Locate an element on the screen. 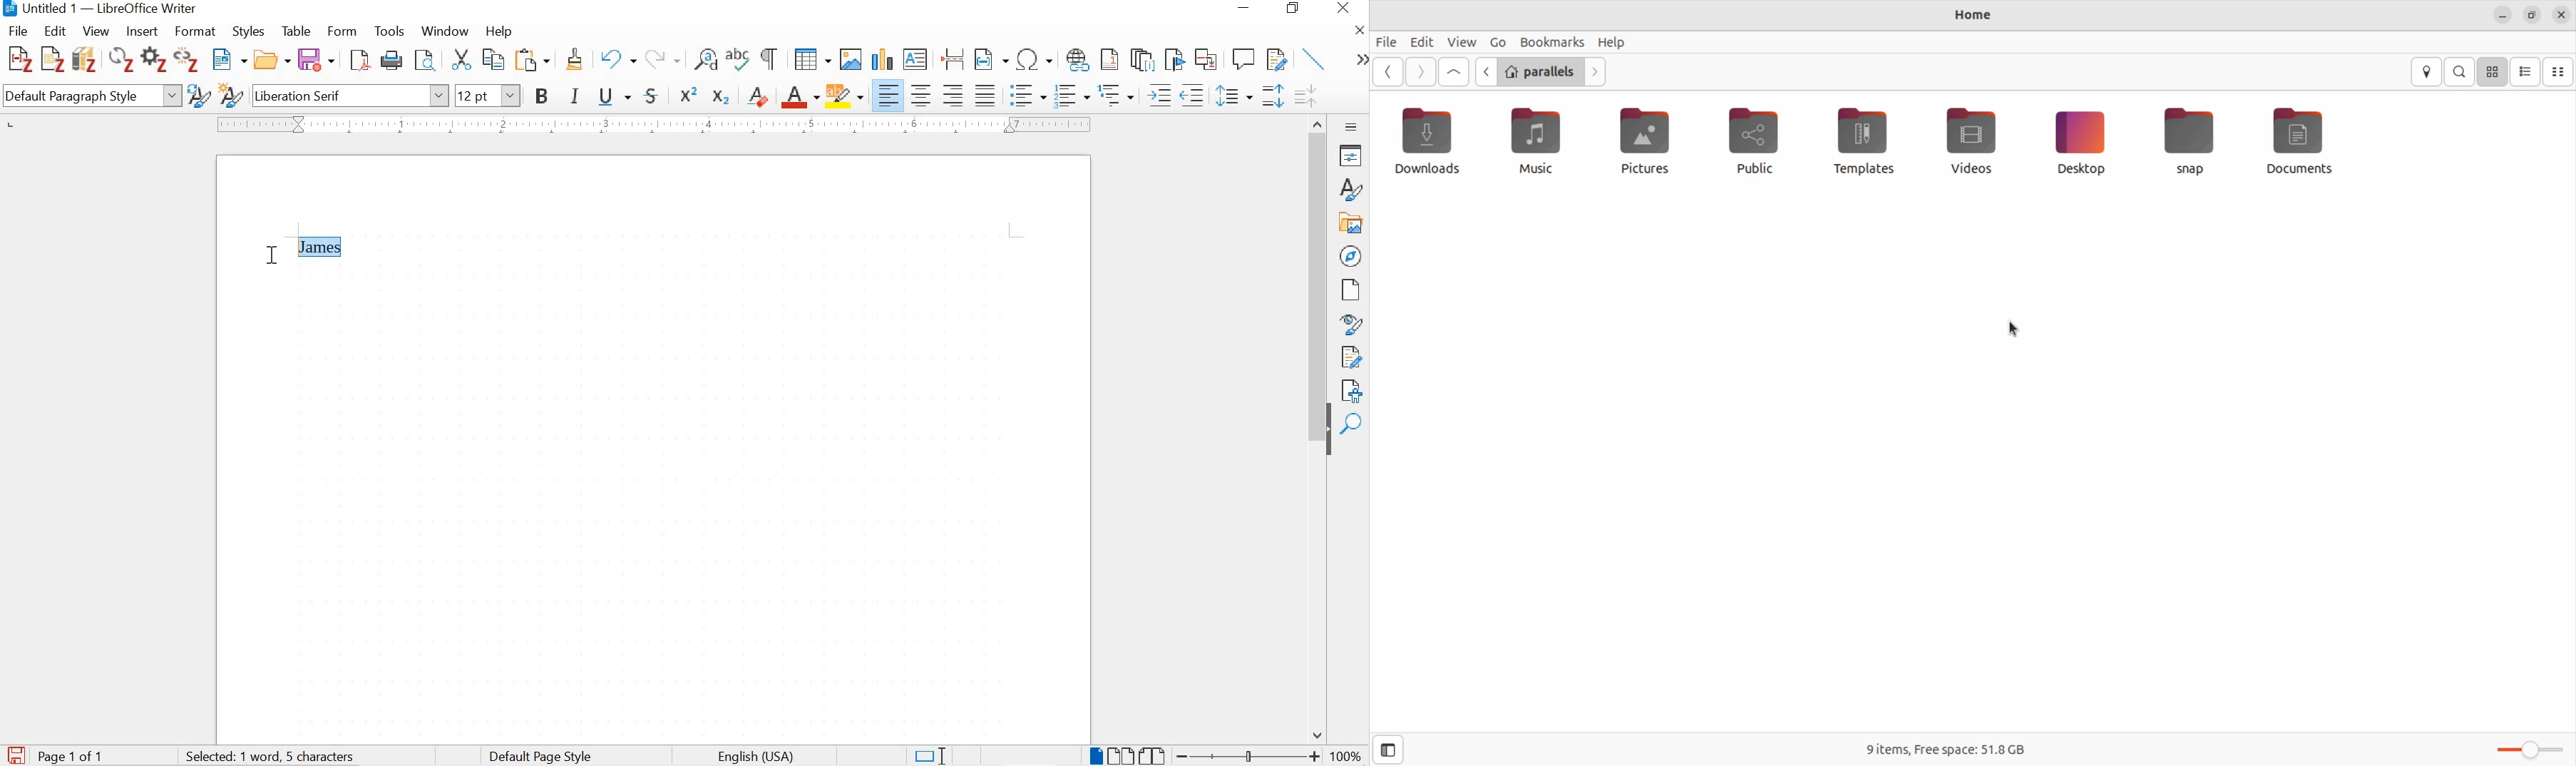 The height and width of the screenshot is (784, 2576). decrease indent is located at coordinates (1194, 95).